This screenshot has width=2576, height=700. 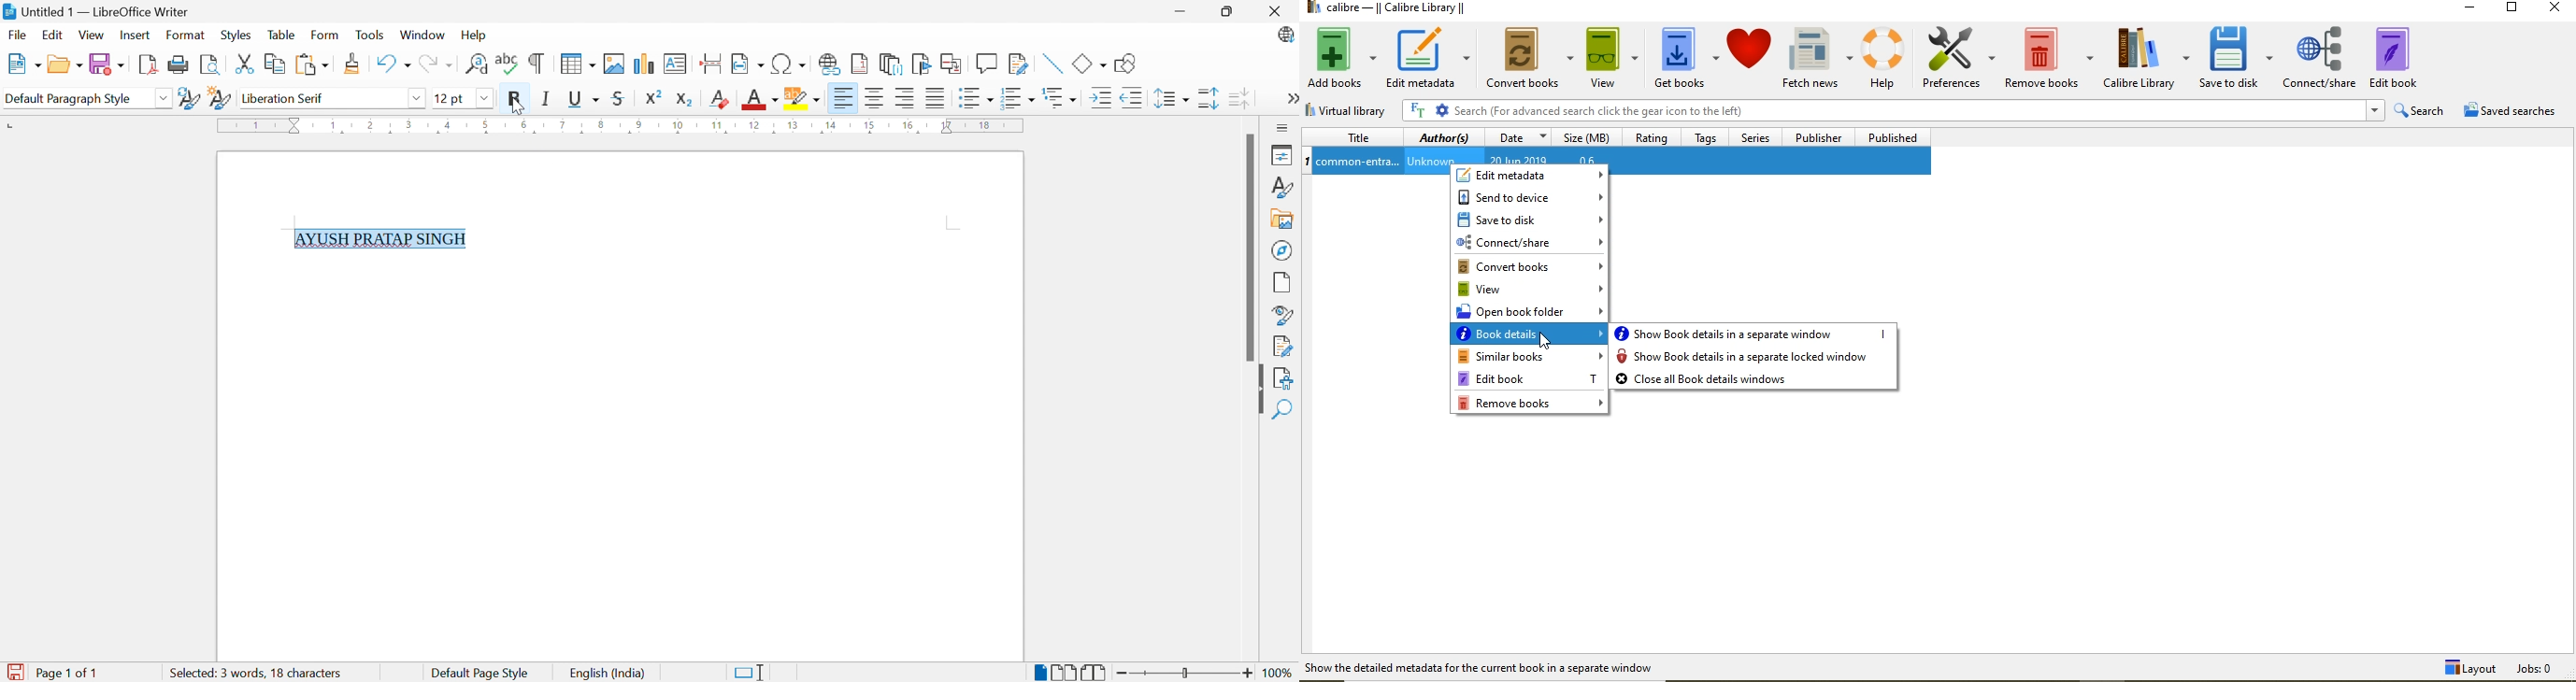 I want to click on New Style From Selection, so click(x=221, y=98).